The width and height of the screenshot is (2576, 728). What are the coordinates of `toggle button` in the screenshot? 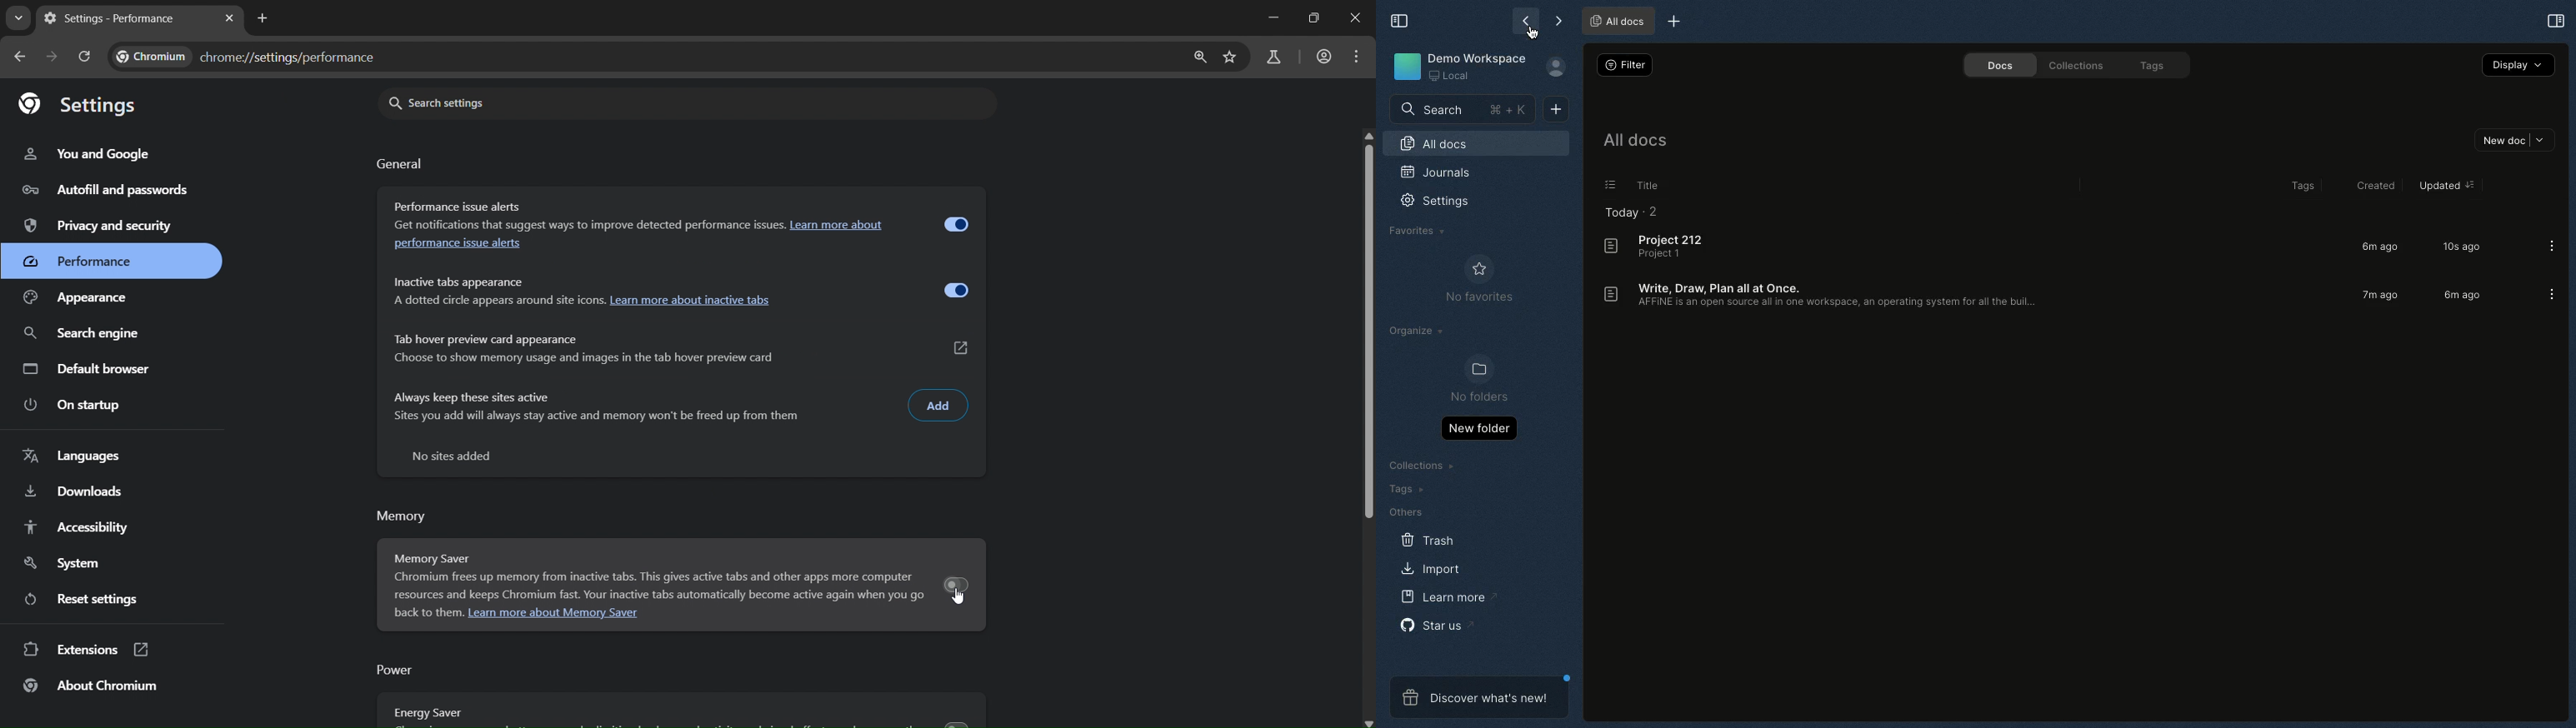 It's located at (958, 585).